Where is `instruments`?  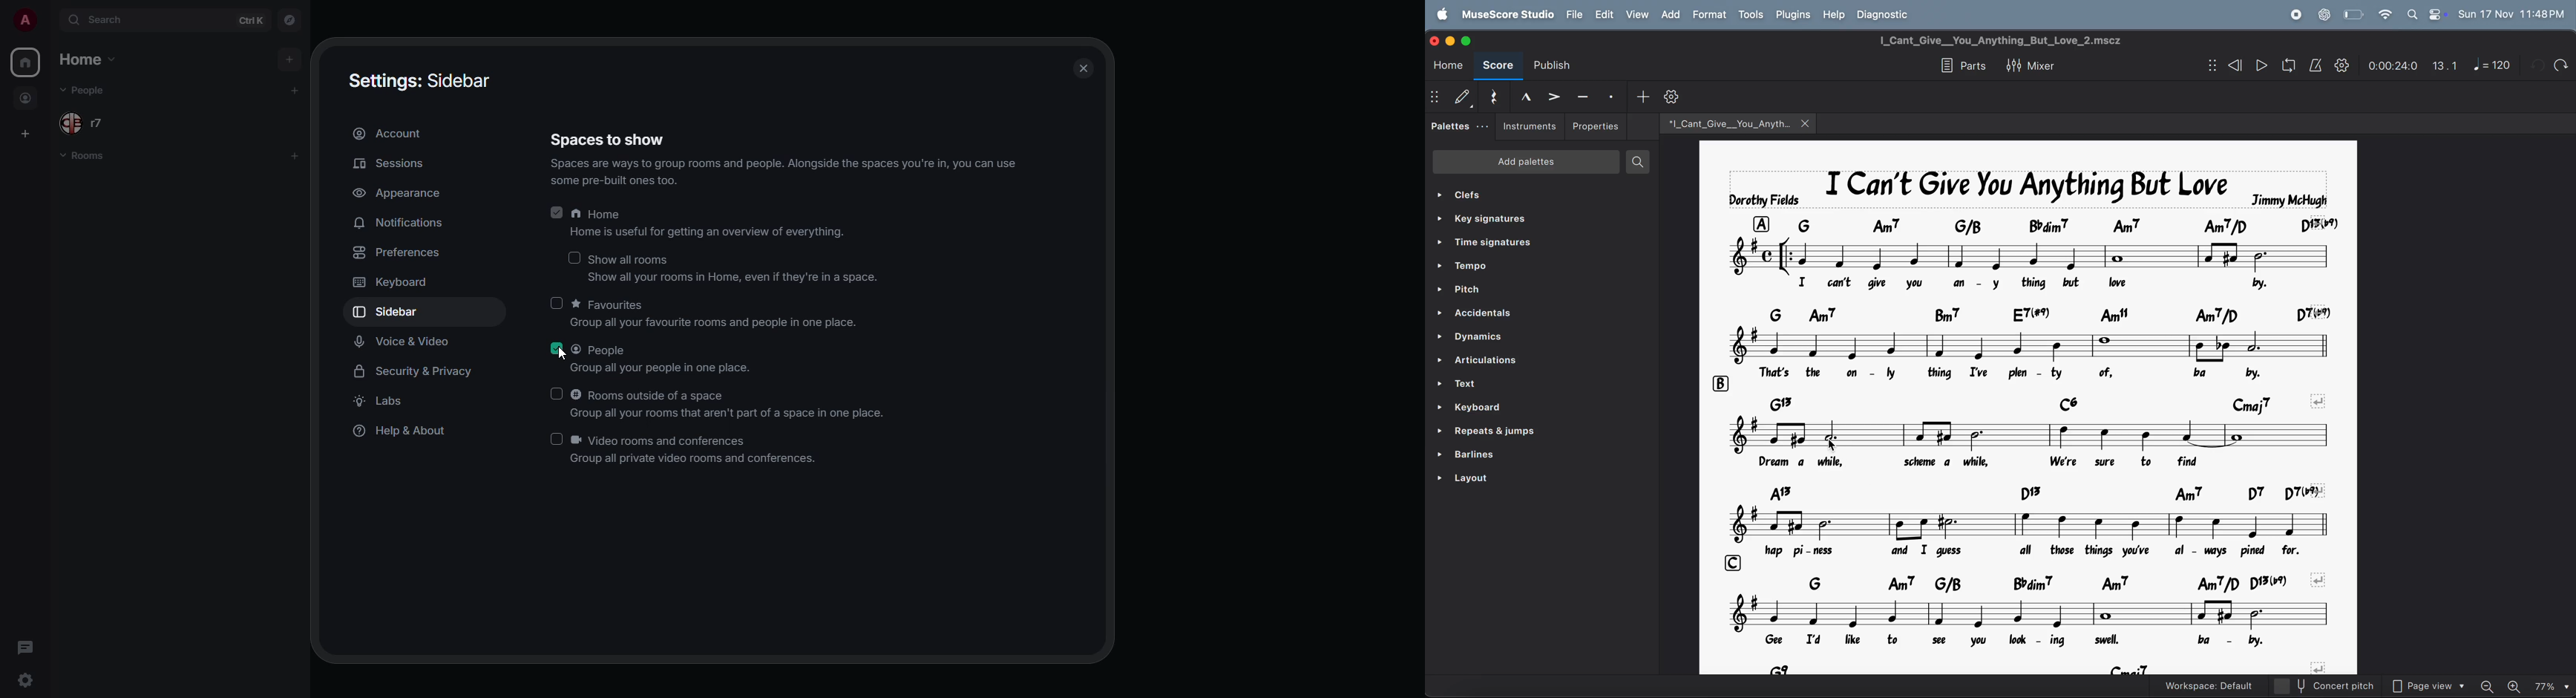
instruments is located at coordinates (1530, 127).